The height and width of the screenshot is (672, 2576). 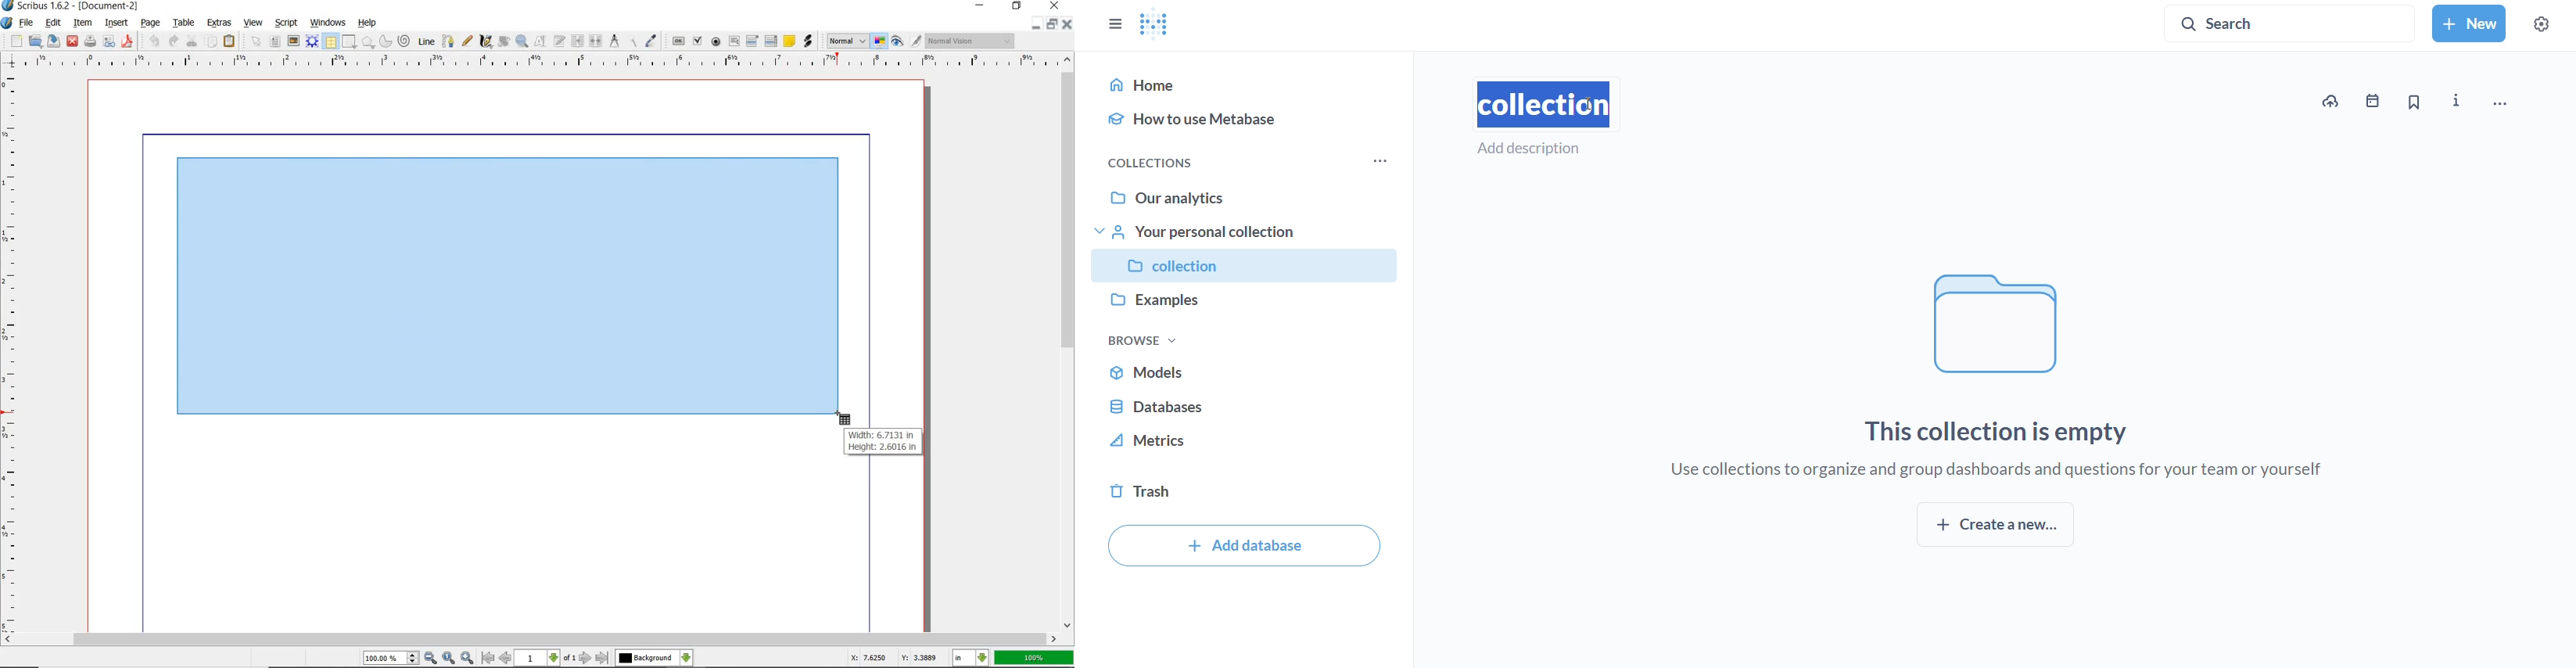 I want to click on view, so click(x=253, y=24).